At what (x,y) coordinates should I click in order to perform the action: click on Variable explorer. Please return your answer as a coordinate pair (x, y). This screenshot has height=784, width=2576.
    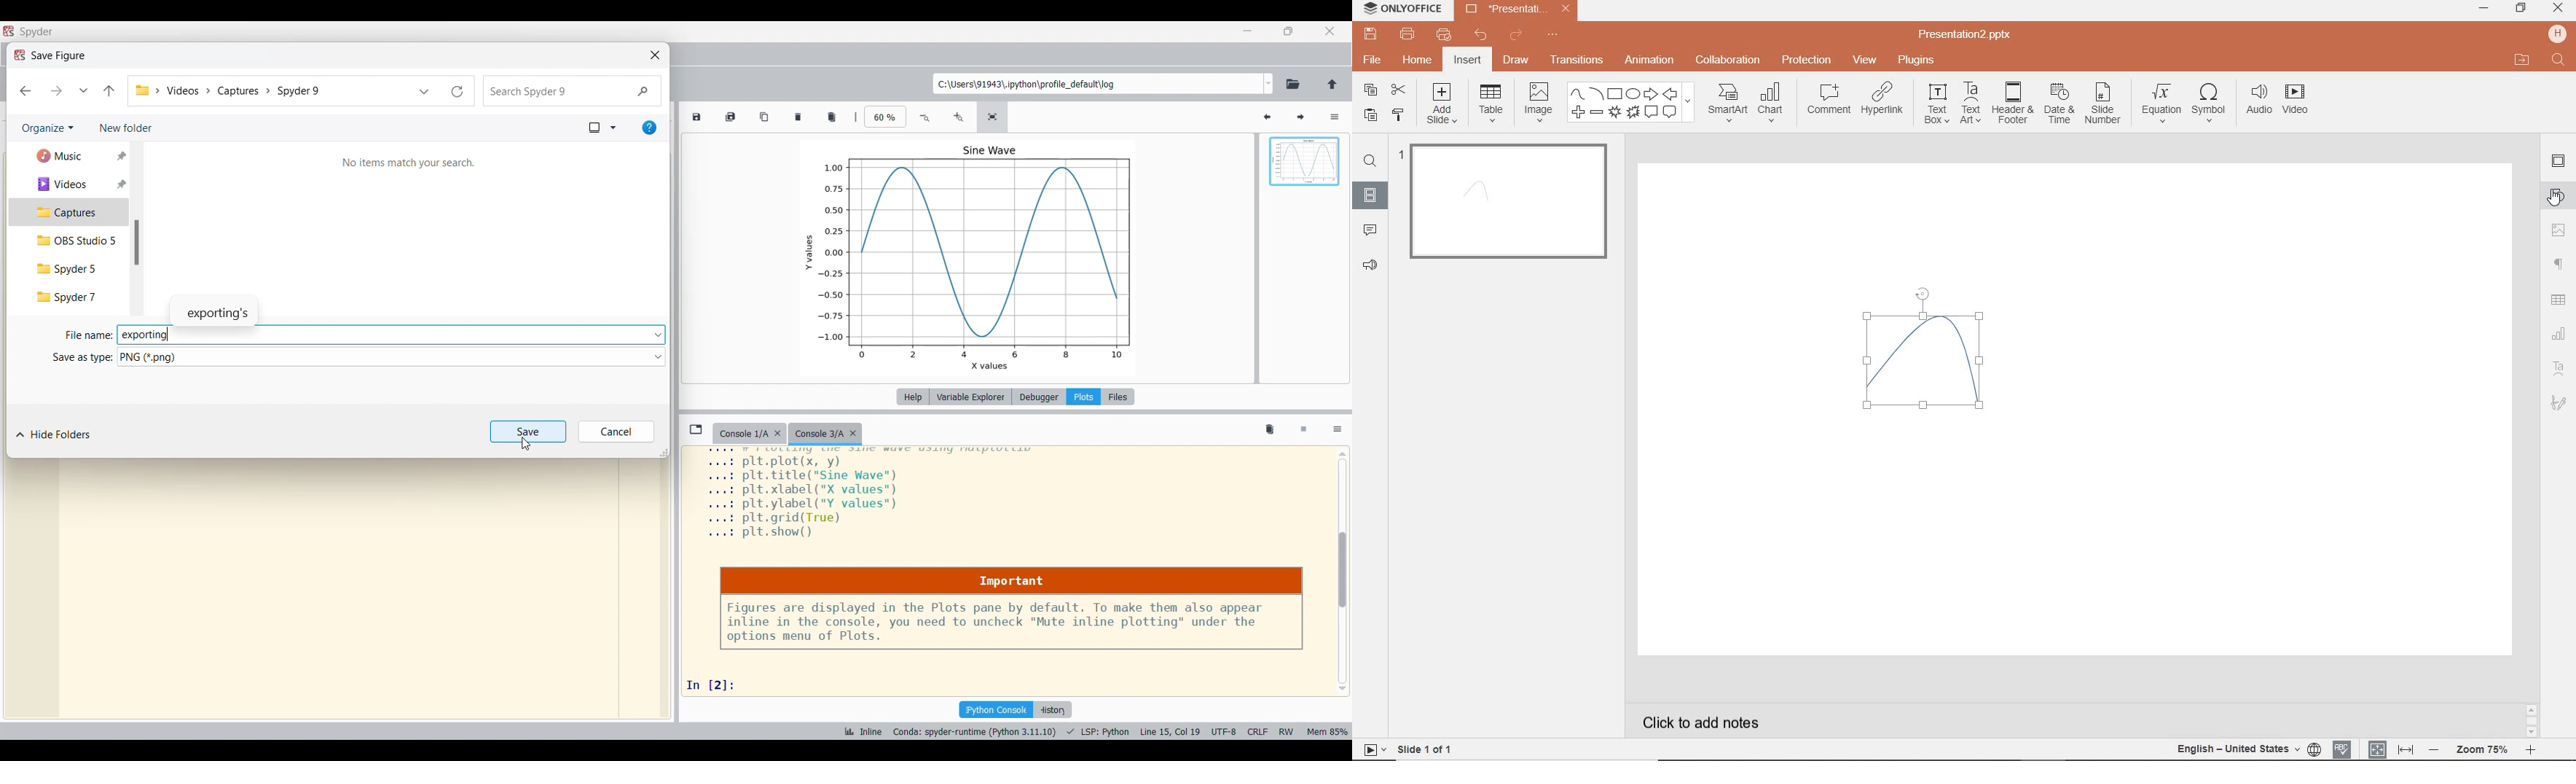
    Looking at the image, I should click on (971, 397).